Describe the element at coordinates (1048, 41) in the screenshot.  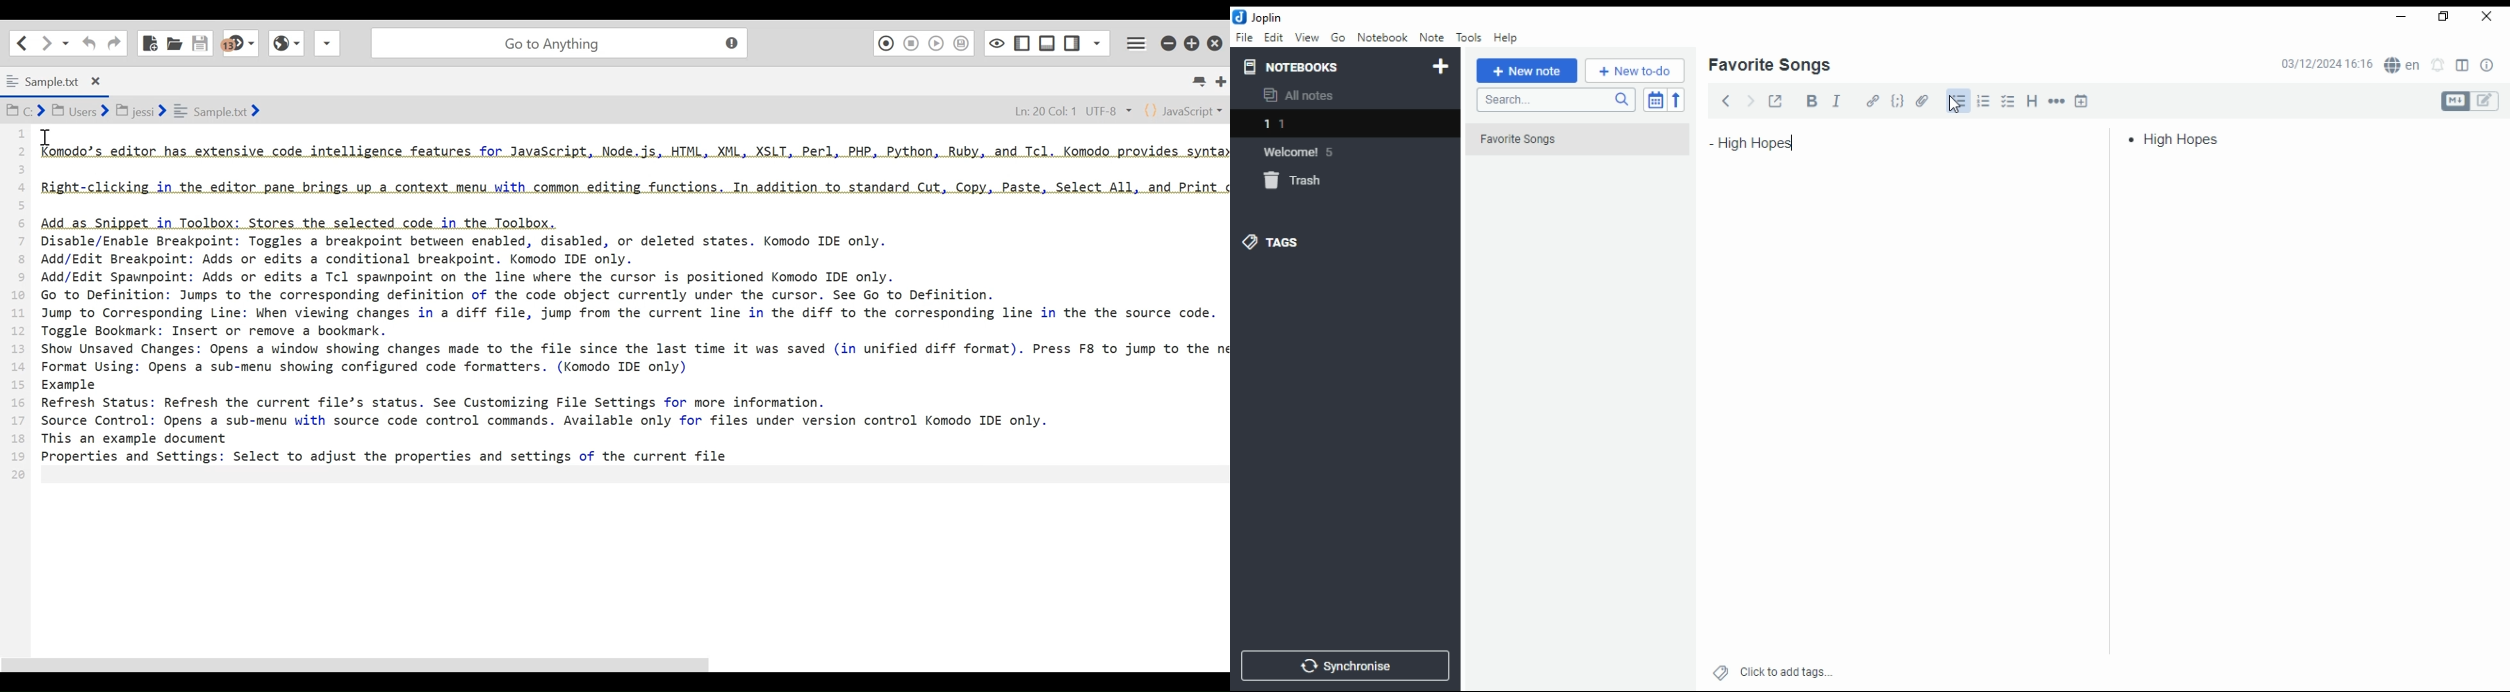
I see `Show/Hide Bottom Panel` at that location.